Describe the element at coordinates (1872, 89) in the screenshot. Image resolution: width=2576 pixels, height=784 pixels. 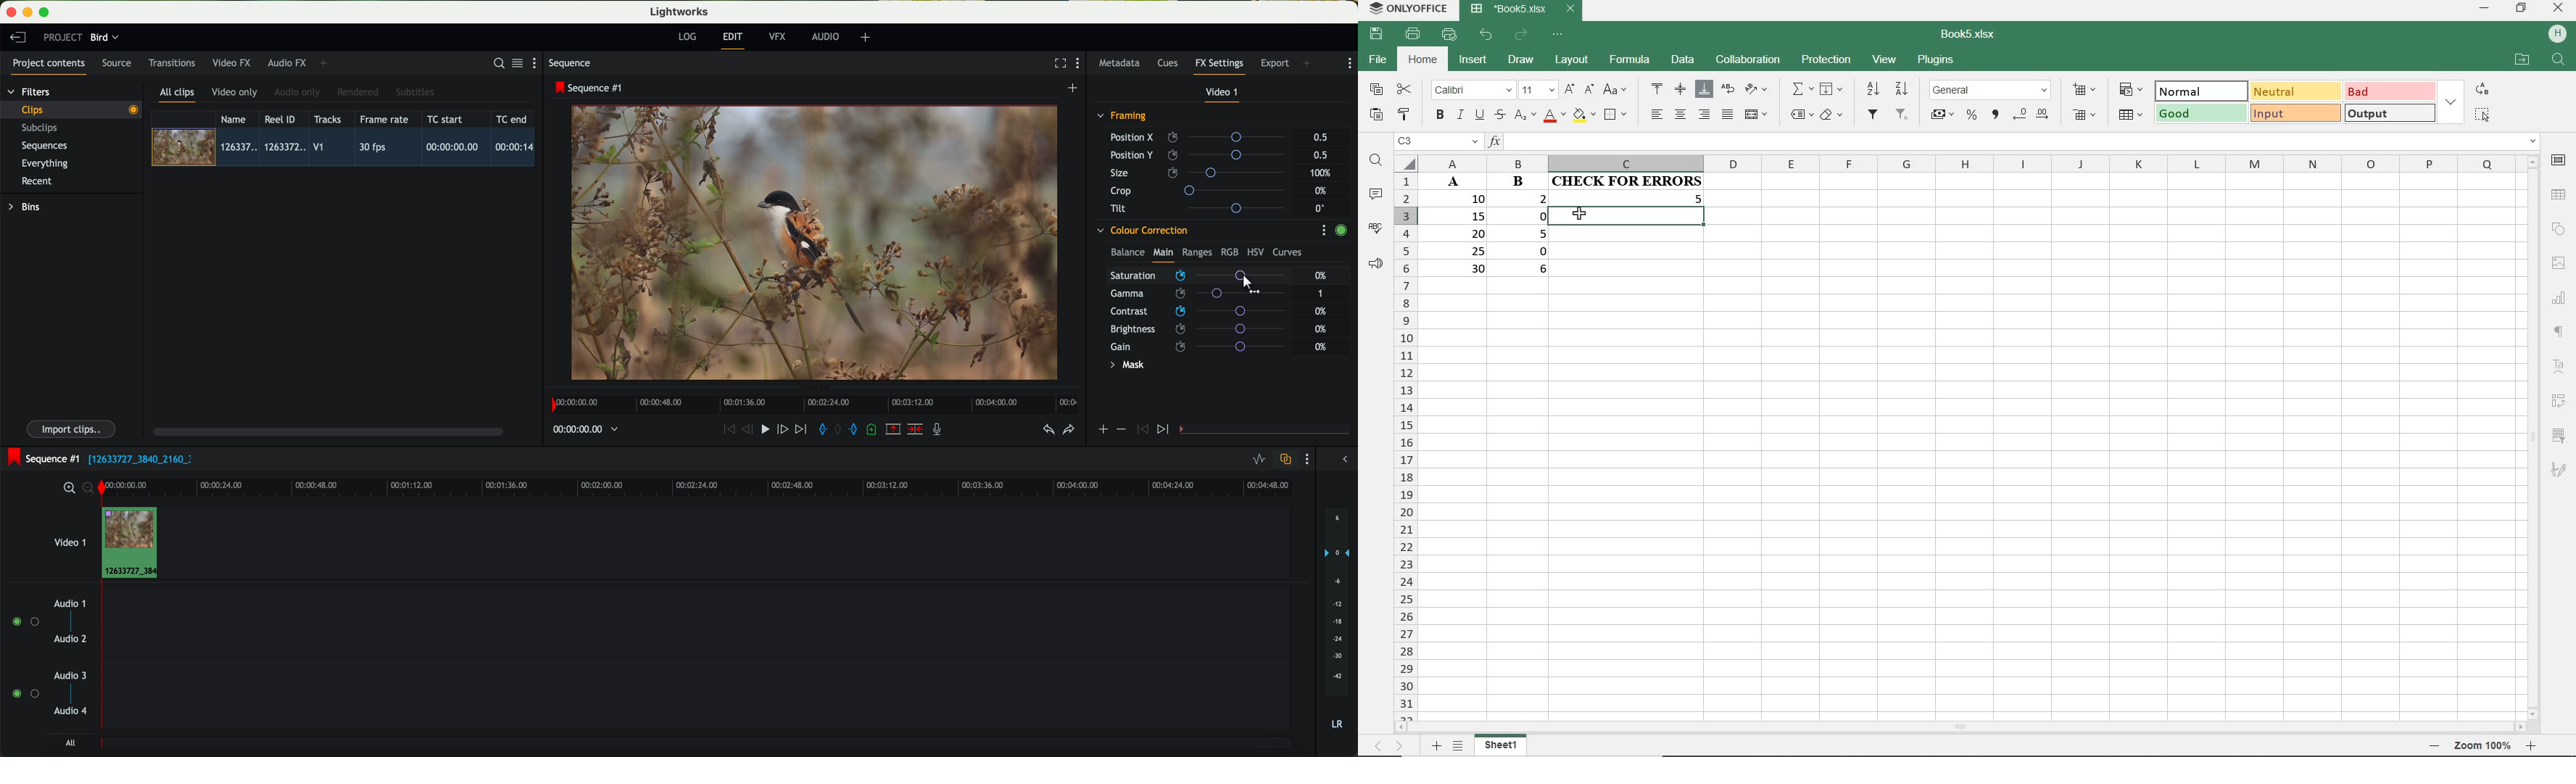
I see `SORT DESCENDING` at that location.